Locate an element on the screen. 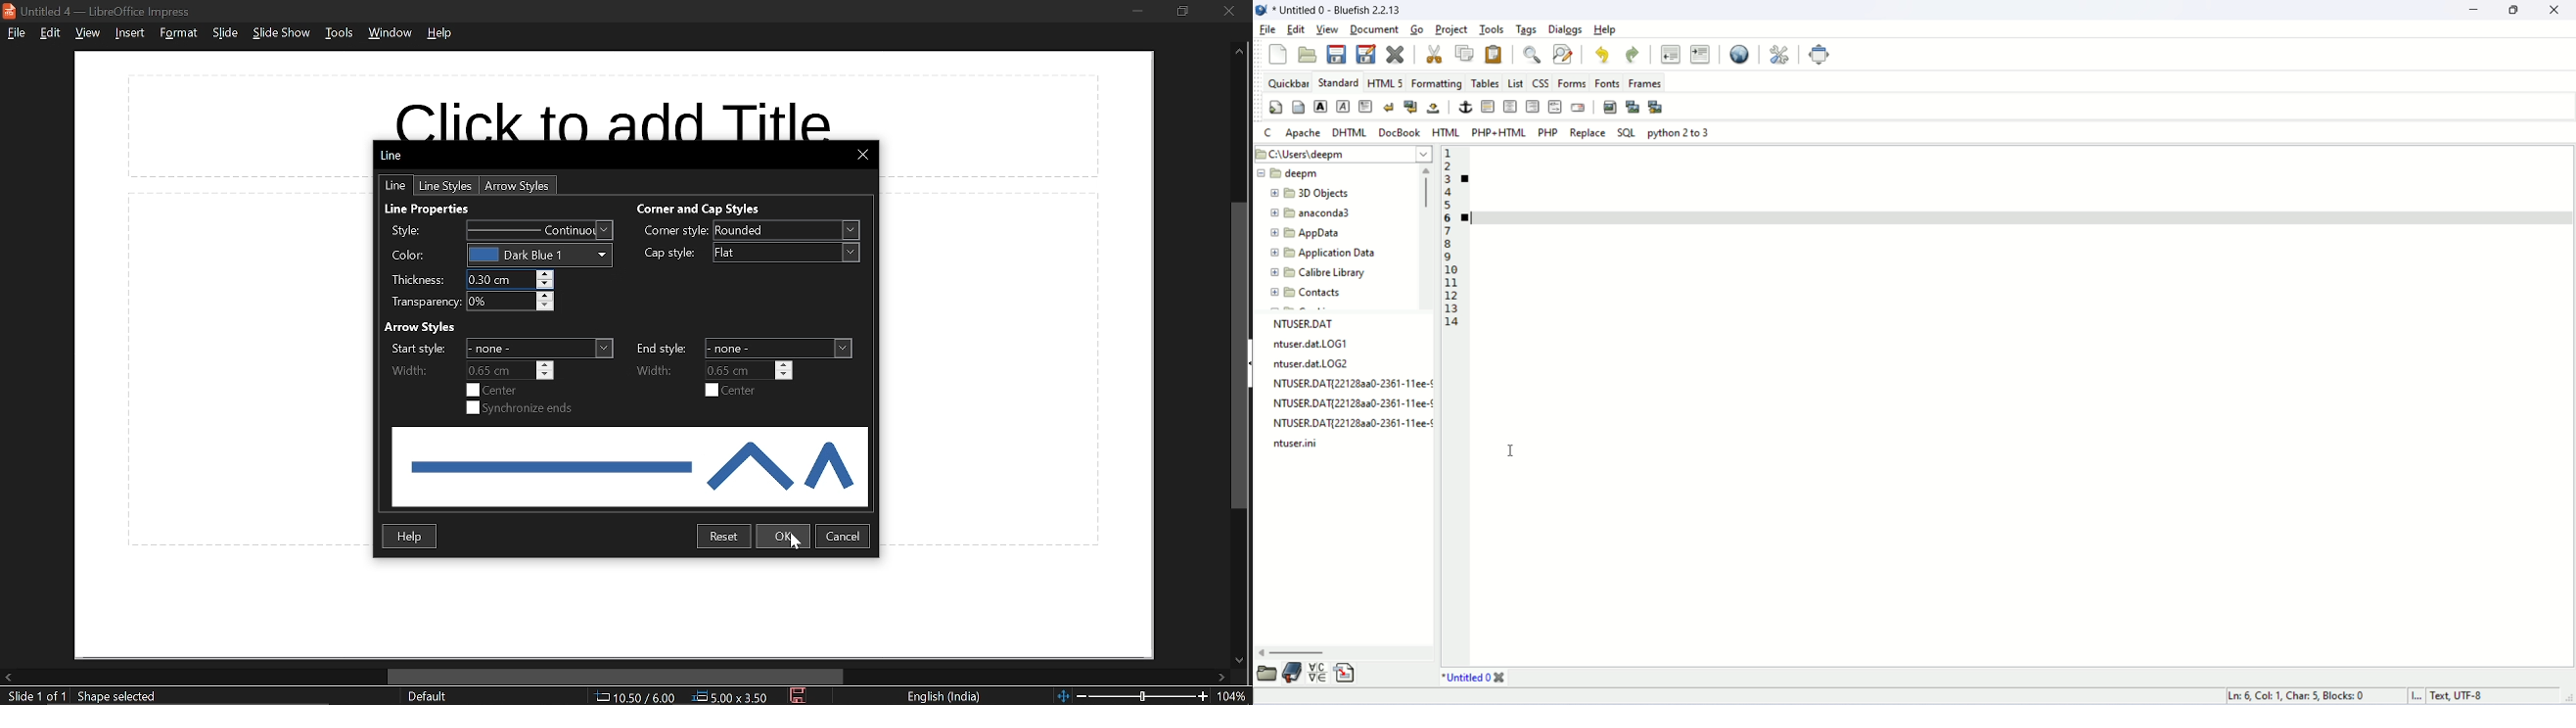 The width and height of the screenshot is (2576, 728). end center is located at coordinates (731, 390).